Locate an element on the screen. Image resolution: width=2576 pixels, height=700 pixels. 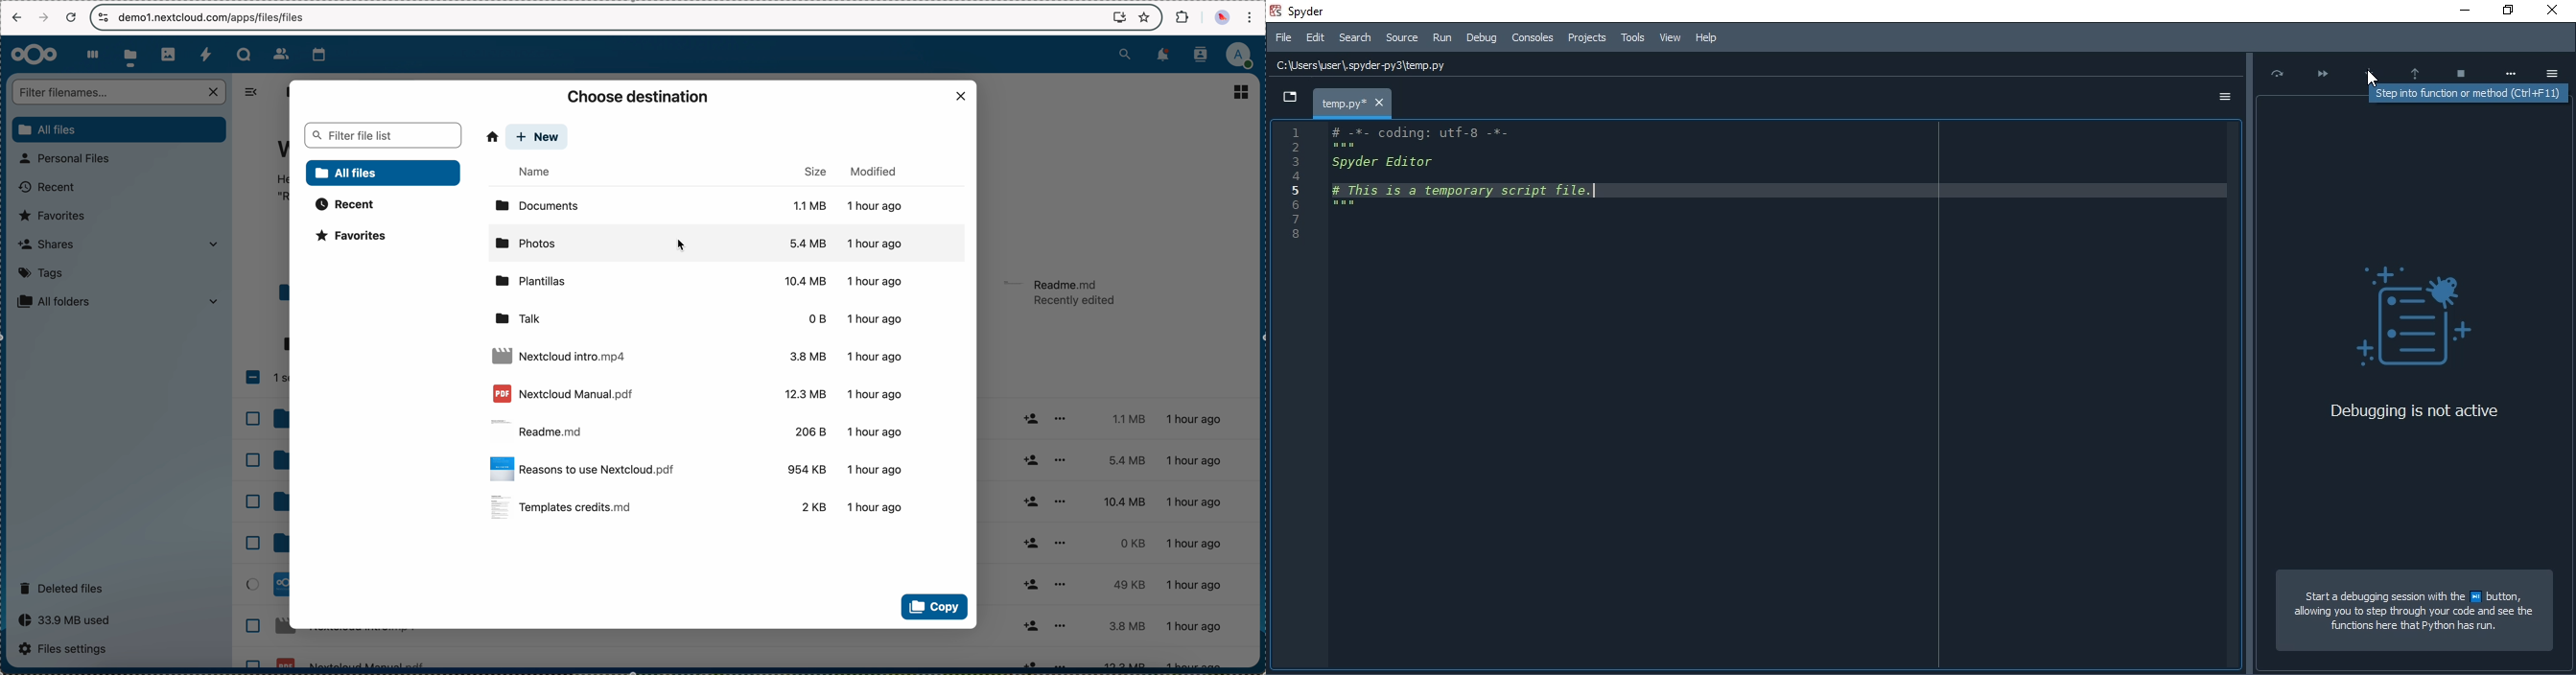
dropdown is located at coordinates (1290, 97).